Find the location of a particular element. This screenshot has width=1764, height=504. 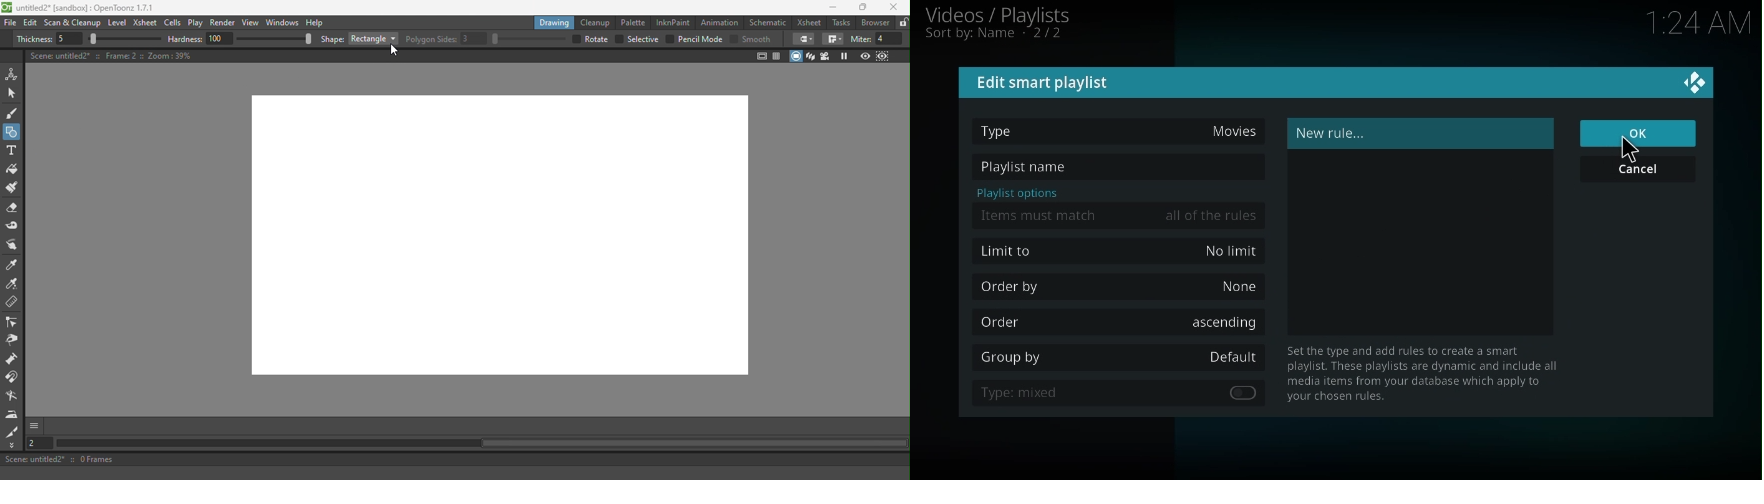

type is located at coordinates (1006, 132).